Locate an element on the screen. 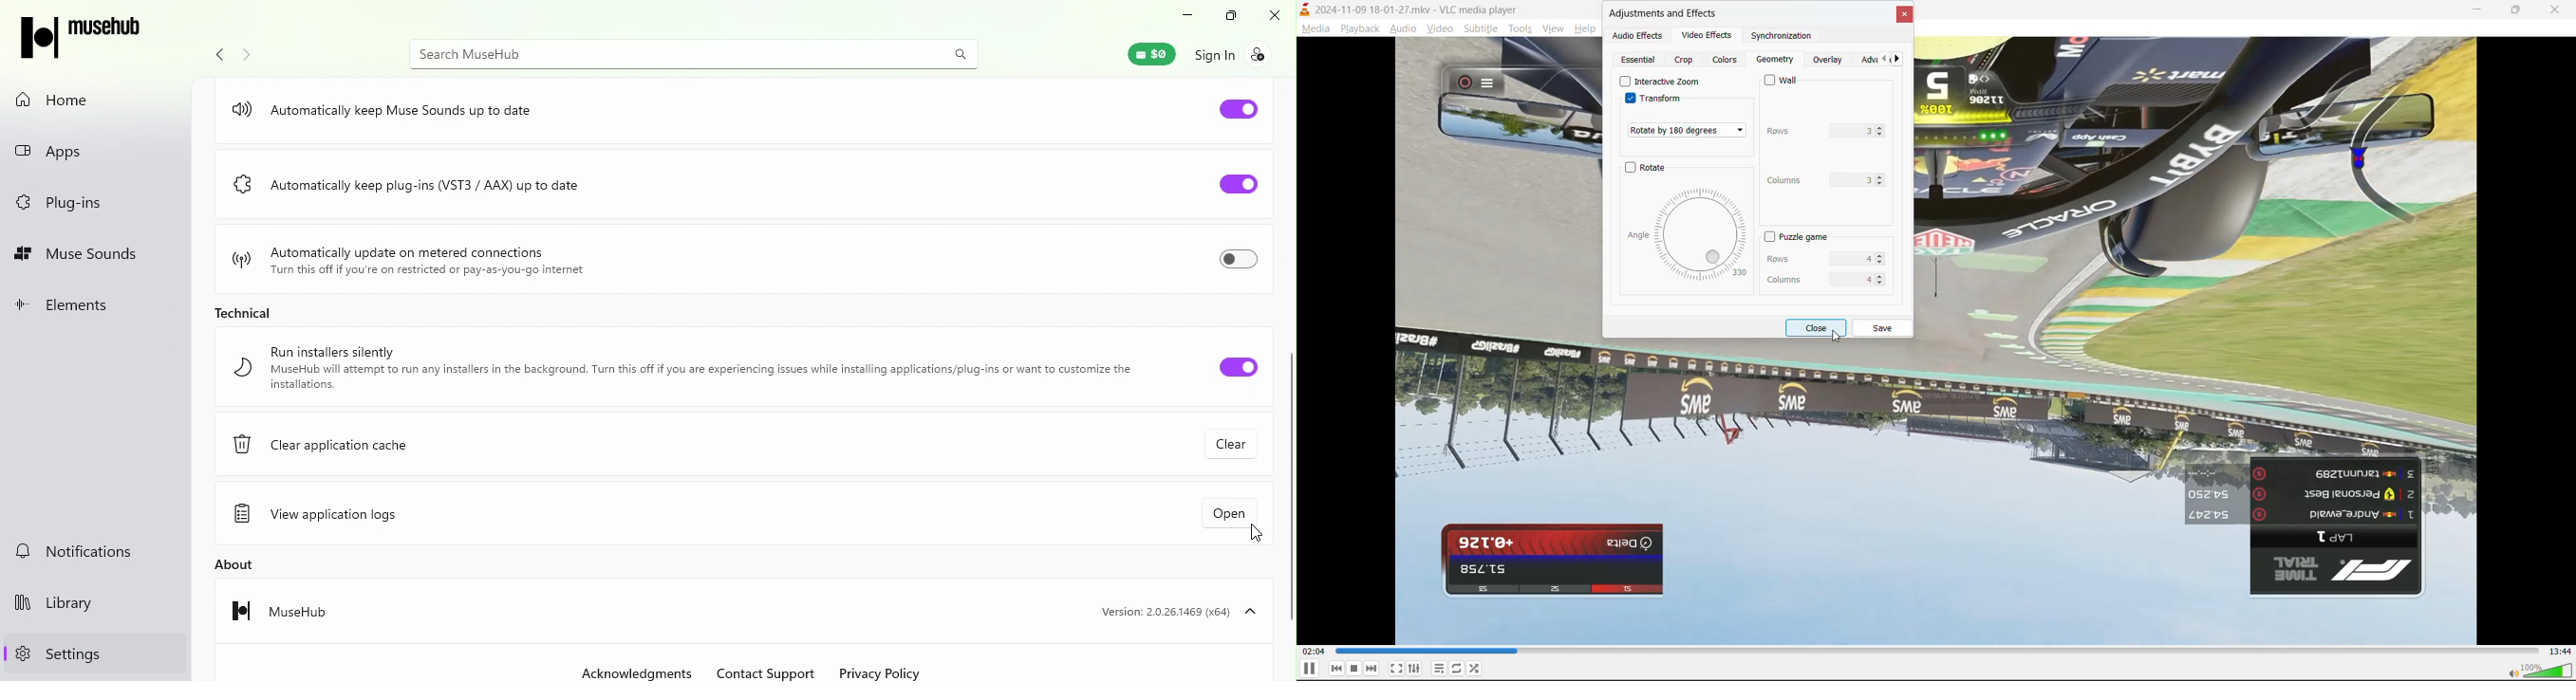 This screenshot has height=700, width=2576. Minimize is located at coordinates (1186, 14).